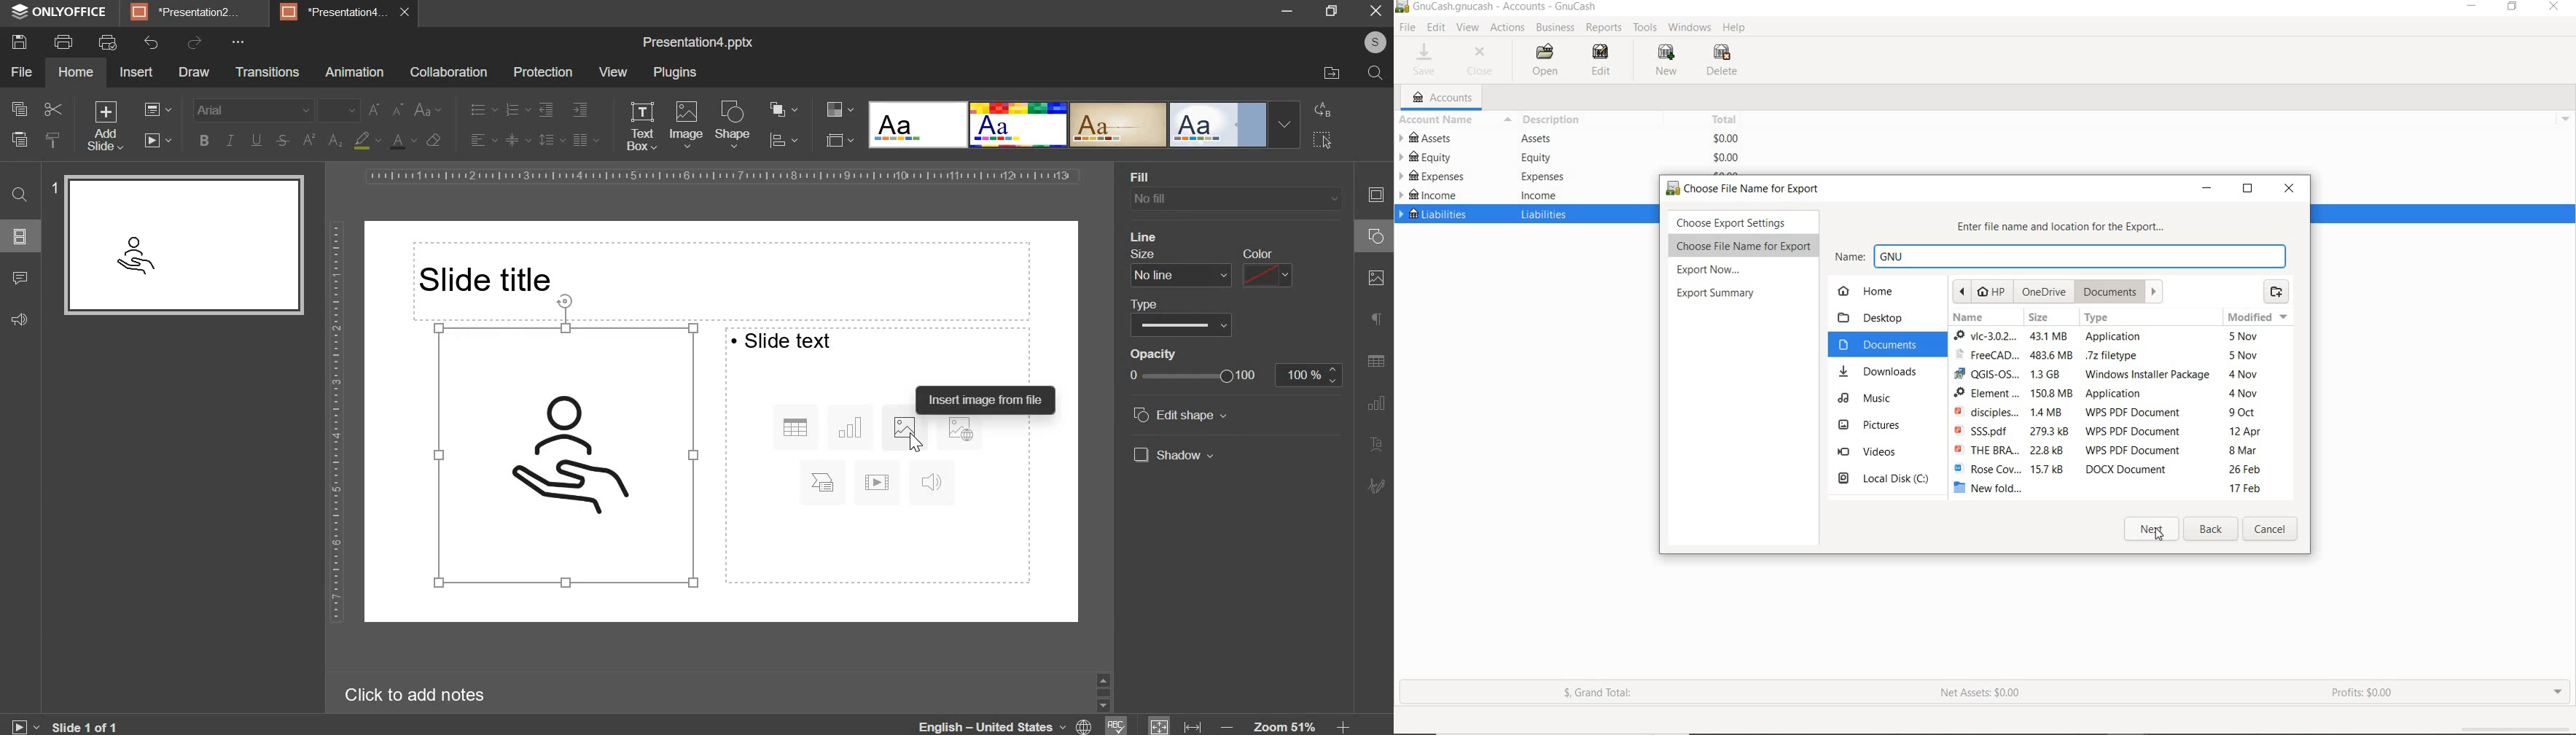 Image resolution: width=2576 pixels, height=756 pixels. I want to click on redo, so click(195, 44).